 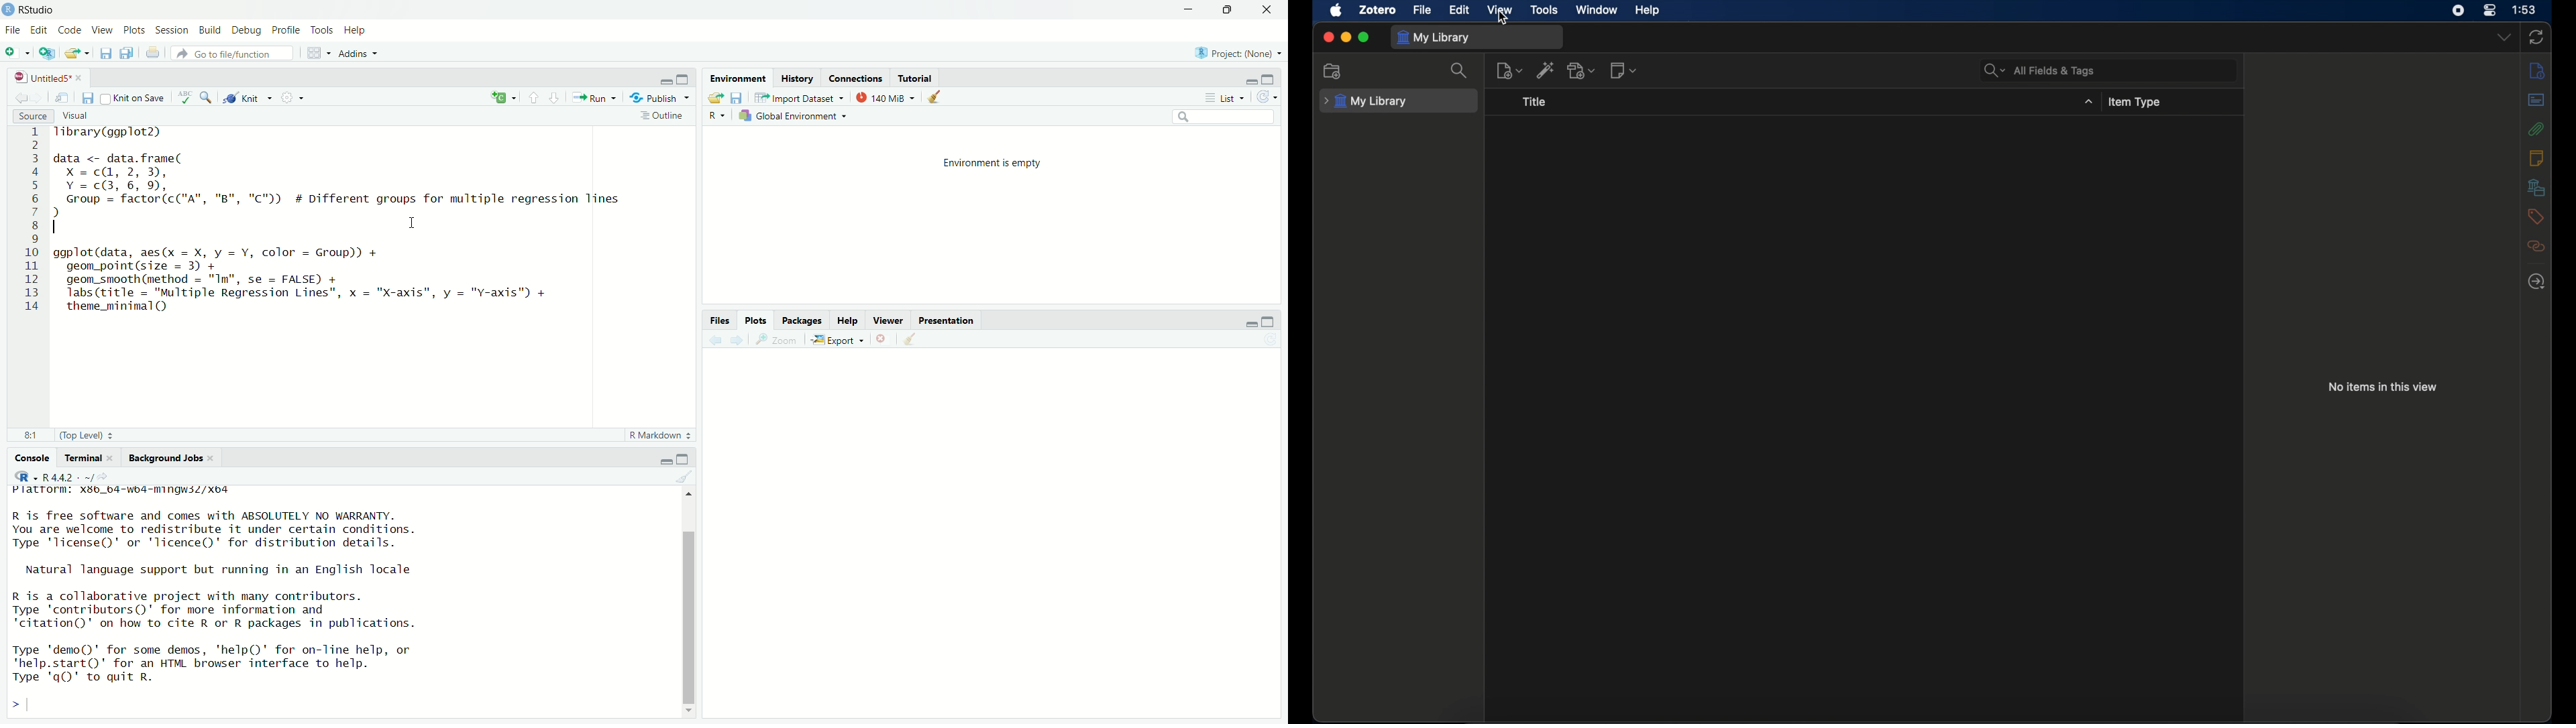 What do you see at coordinates (1247, 80) in the screenshot?
I see `minimise` at bounding box center [1247, 80].